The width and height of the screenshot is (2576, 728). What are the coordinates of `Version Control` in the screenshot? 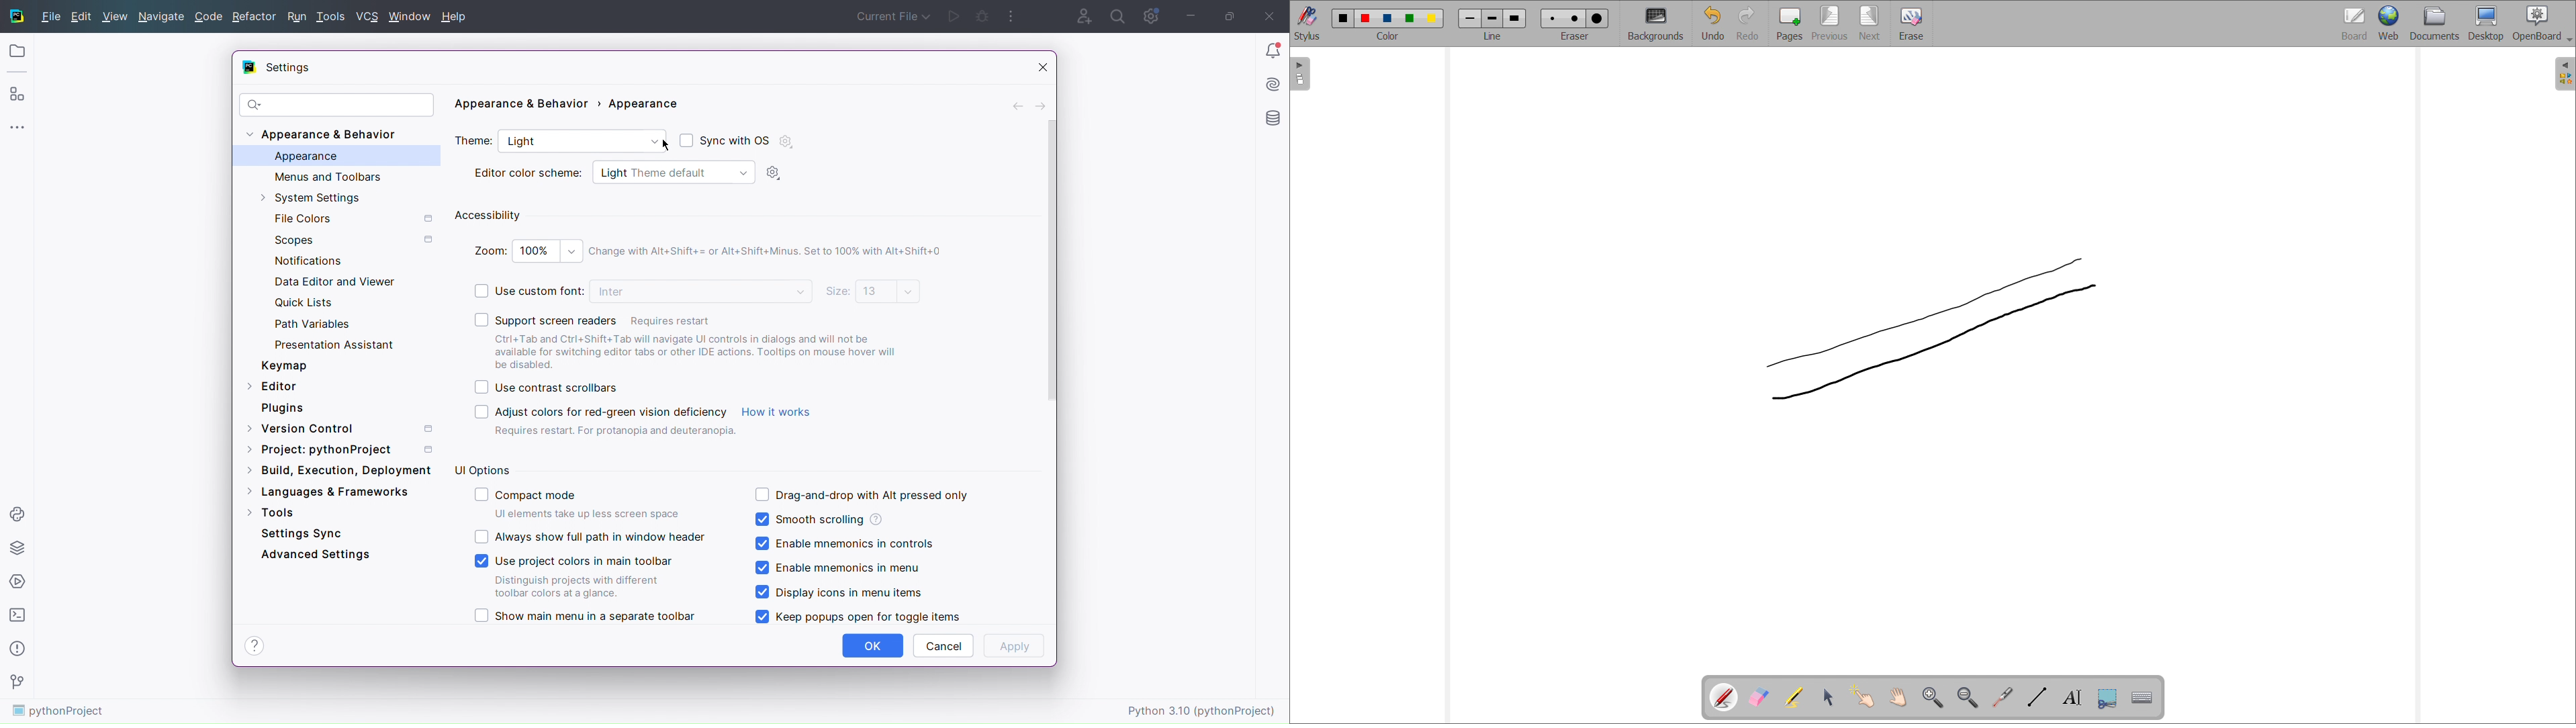 It's located at (17, 683).